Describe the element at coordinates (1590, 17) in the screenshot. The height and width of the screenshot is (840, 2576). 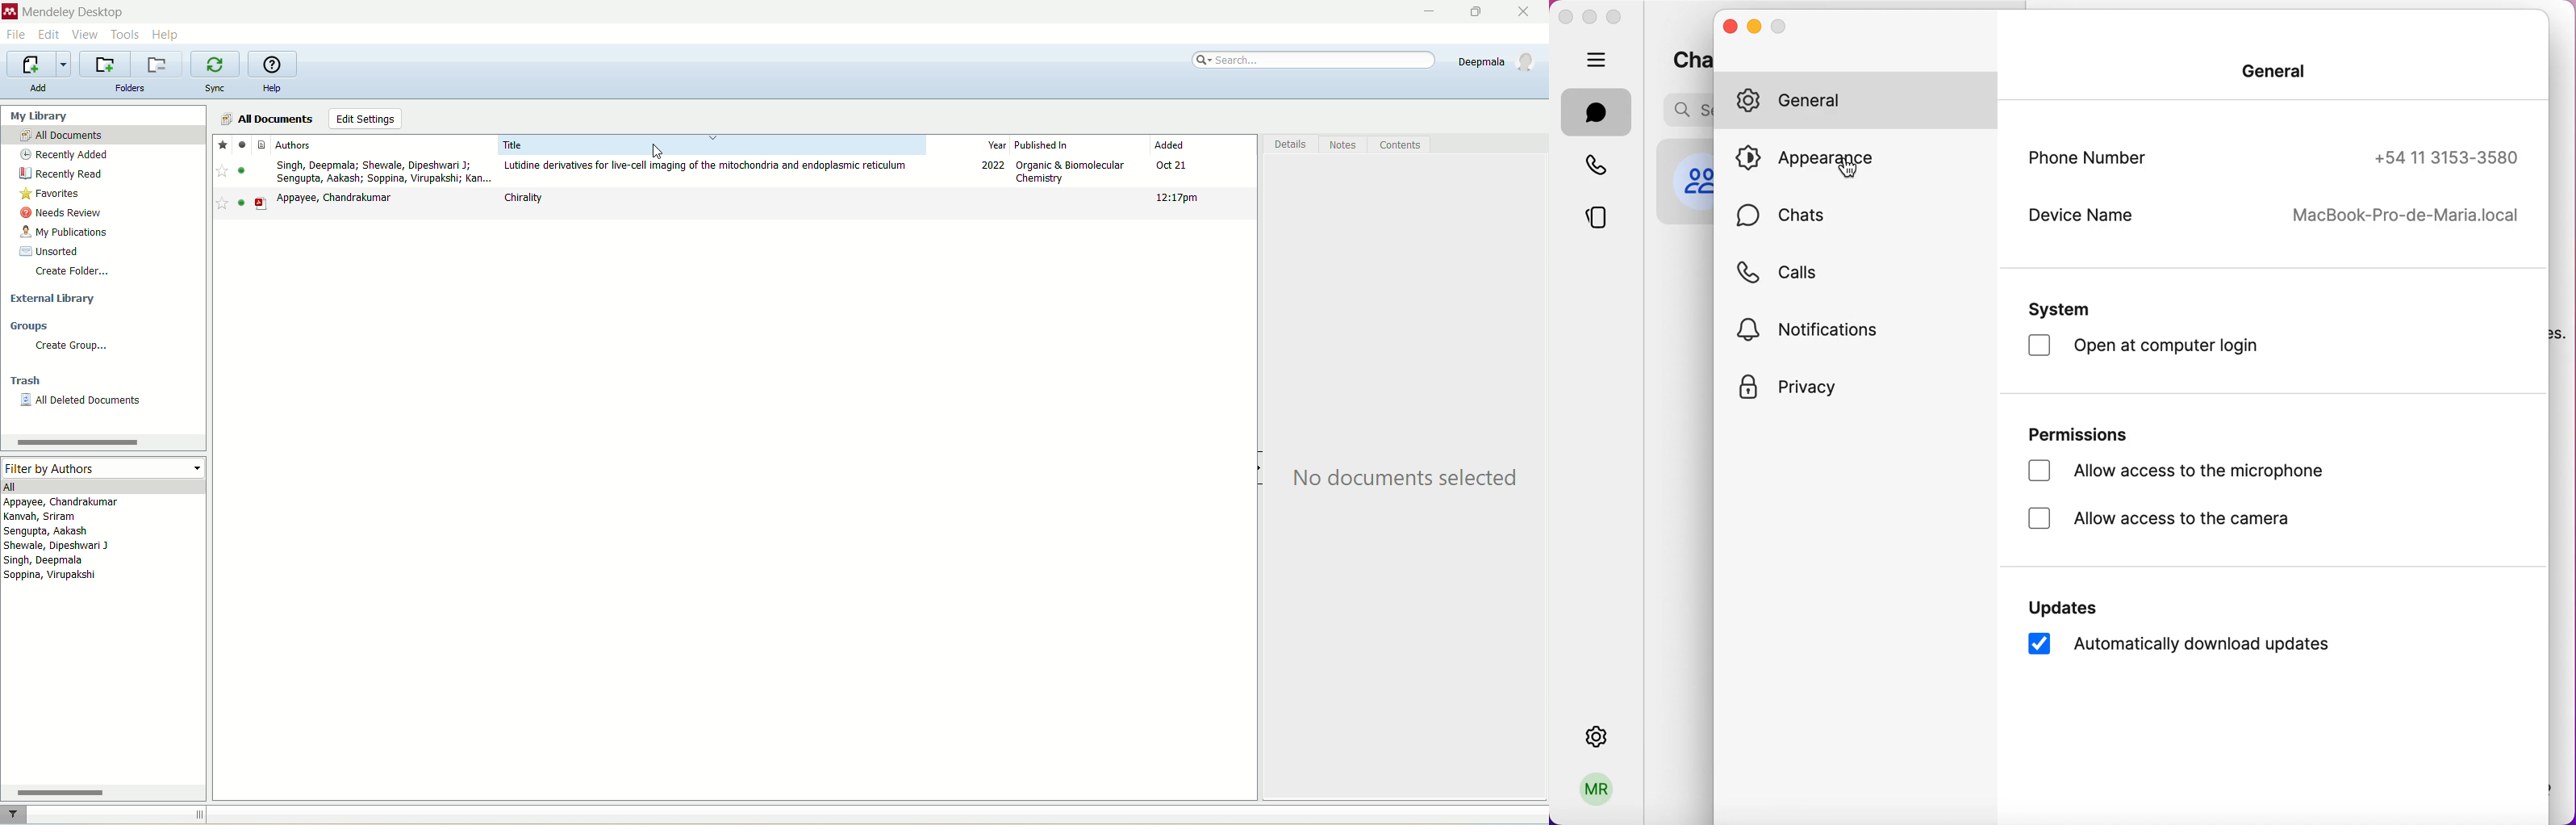
I see `minimize` at that location.